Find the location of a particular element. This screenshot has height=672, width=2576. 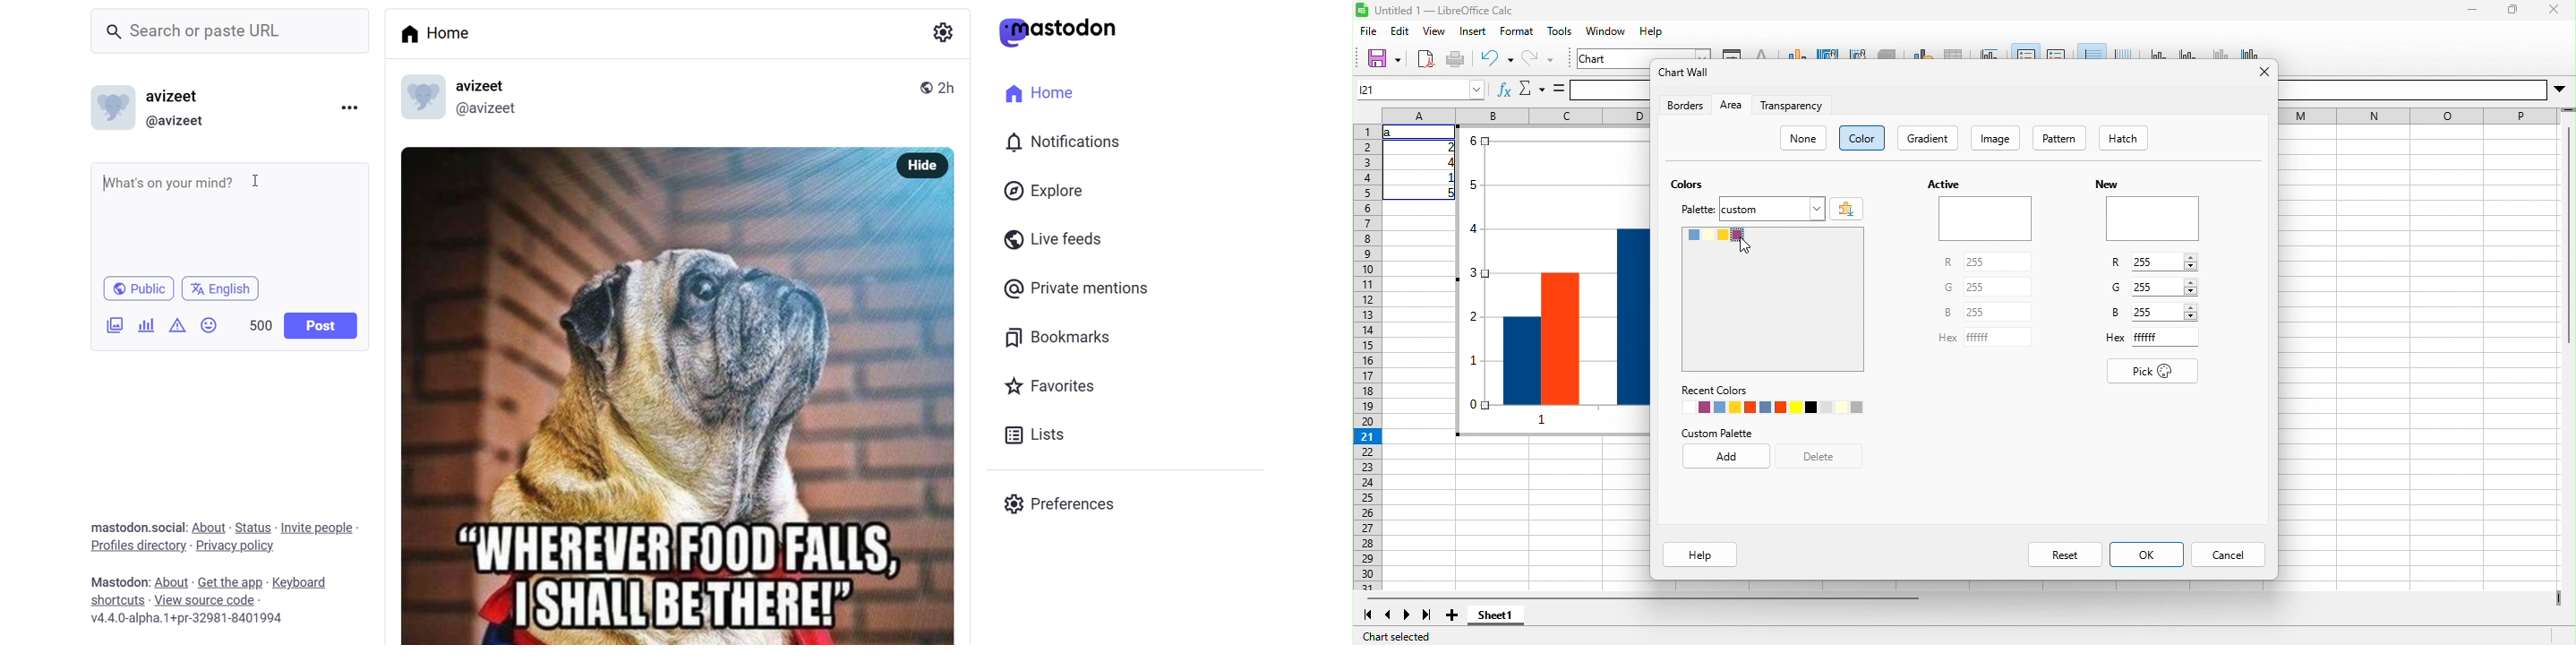

add color is located at coordinates (1846, 209).